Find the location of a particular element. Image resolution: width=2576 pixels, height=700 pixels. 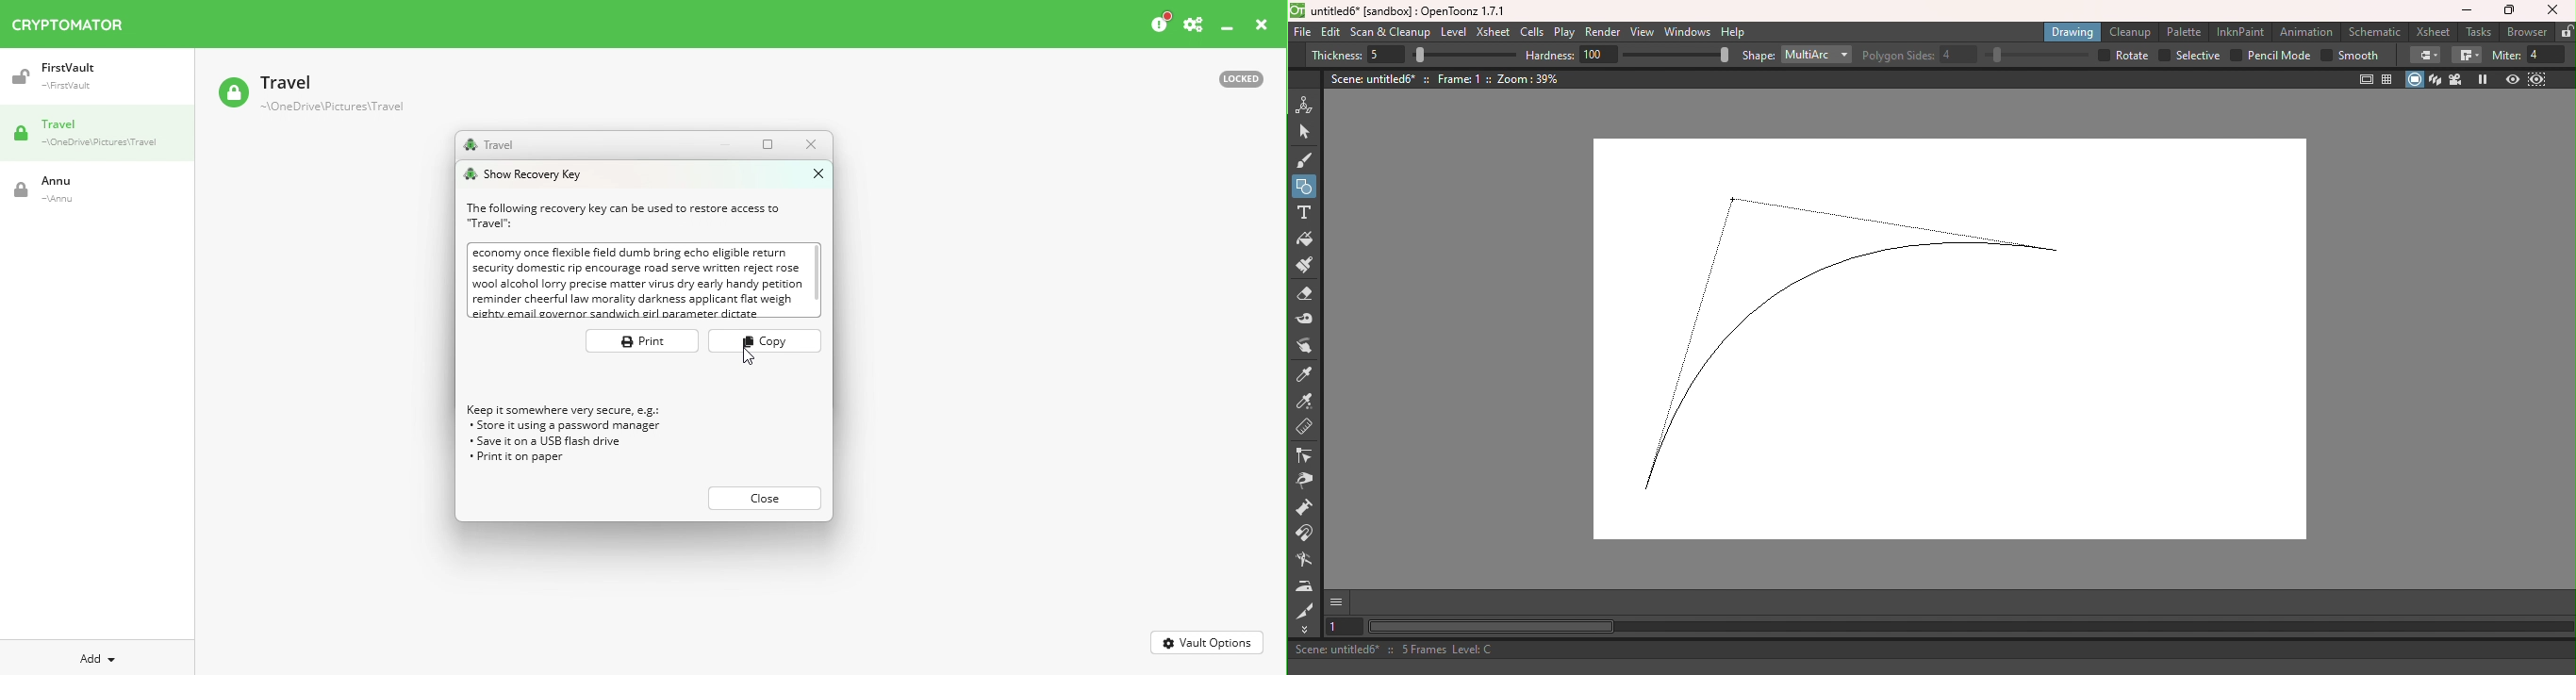

Minimize is located at coordinates (1228, 29).